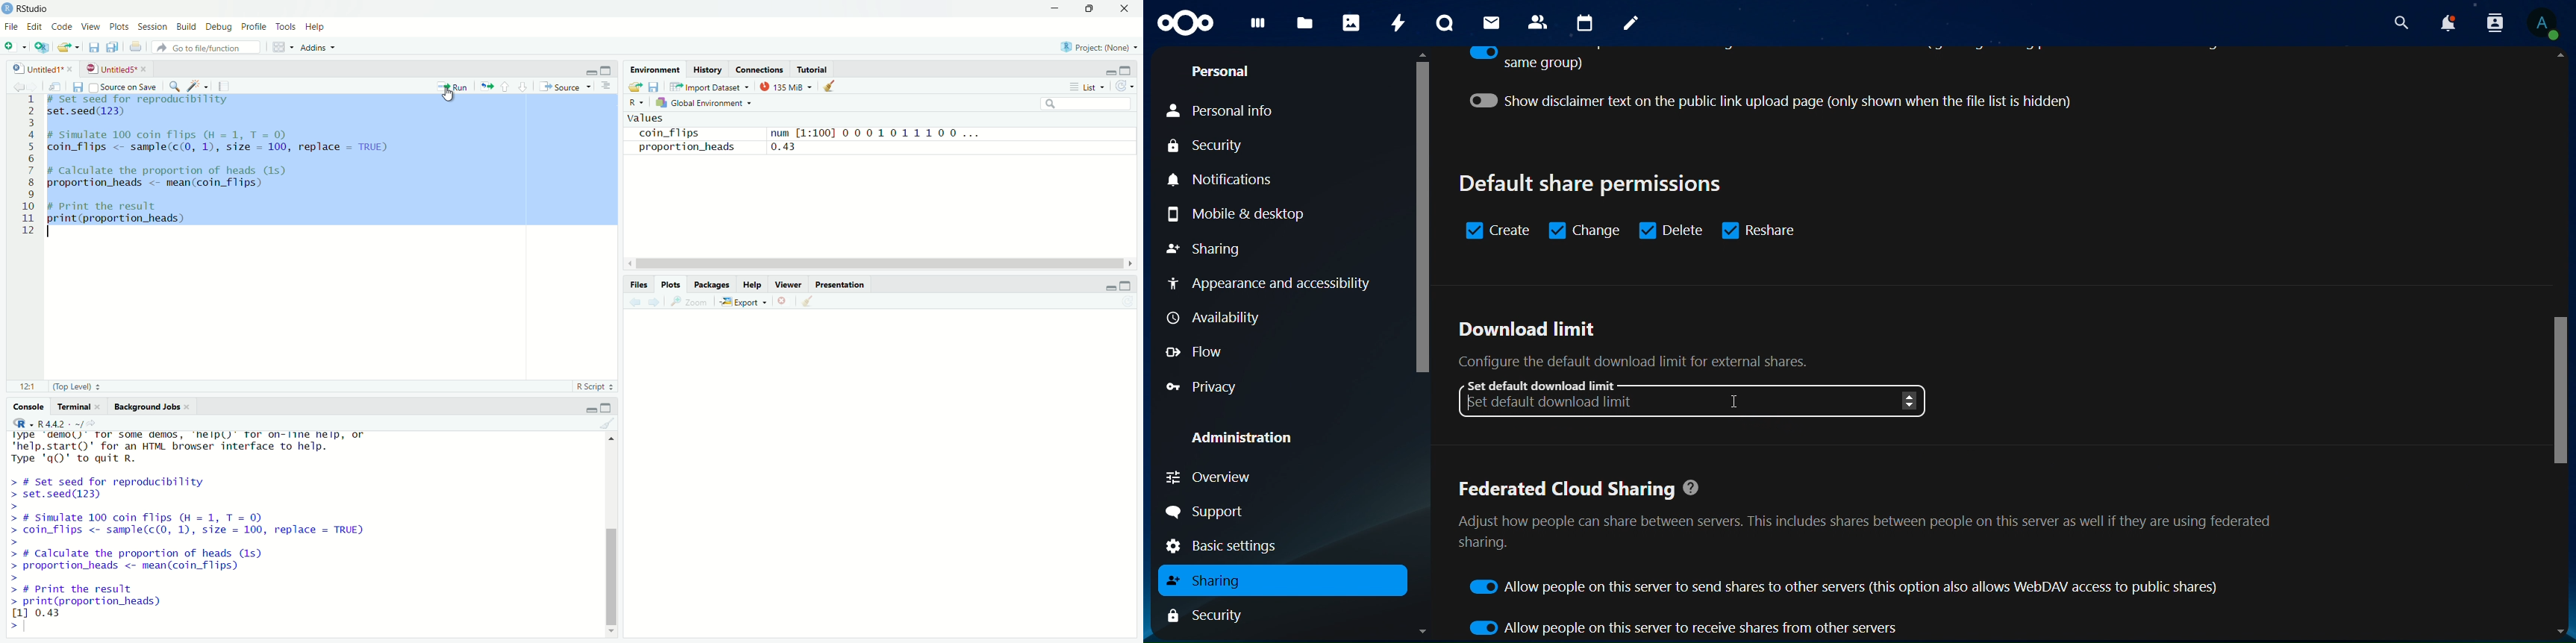 This screenshot has width=2576, height=644. I want to click on edit, so click(35, 26).